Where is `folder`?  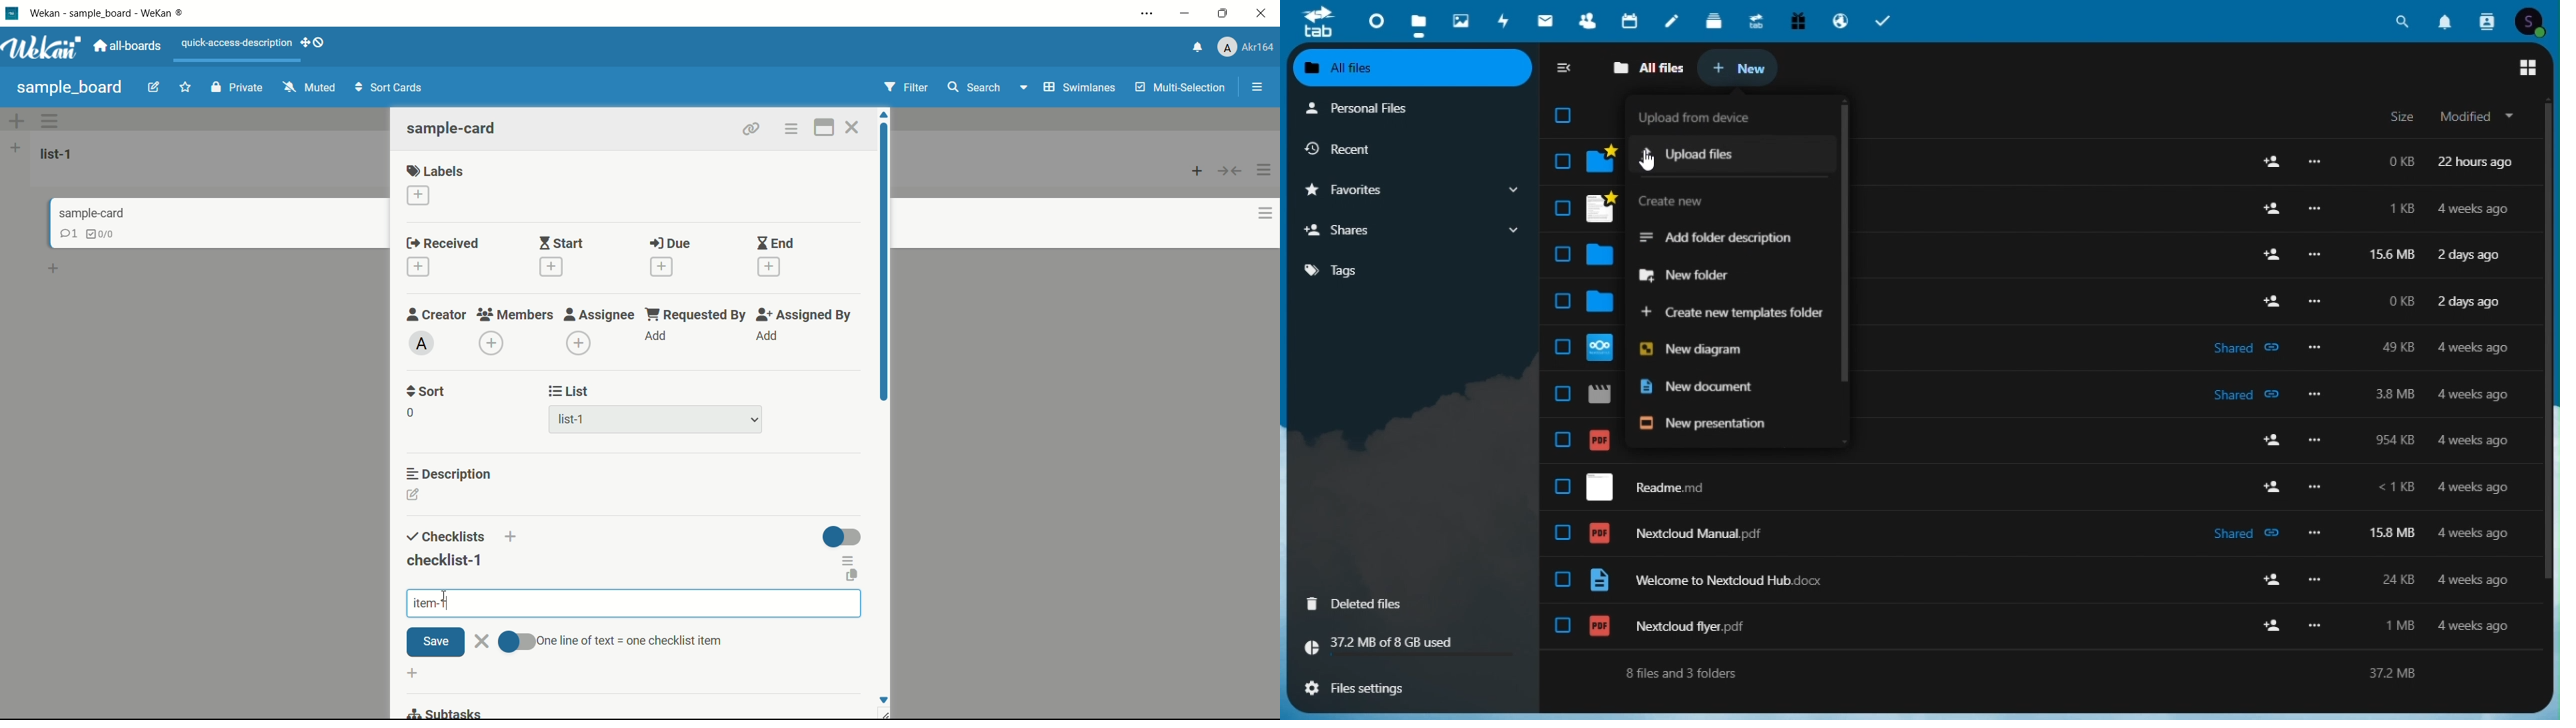 folder is located at coordinates (1601, 162).